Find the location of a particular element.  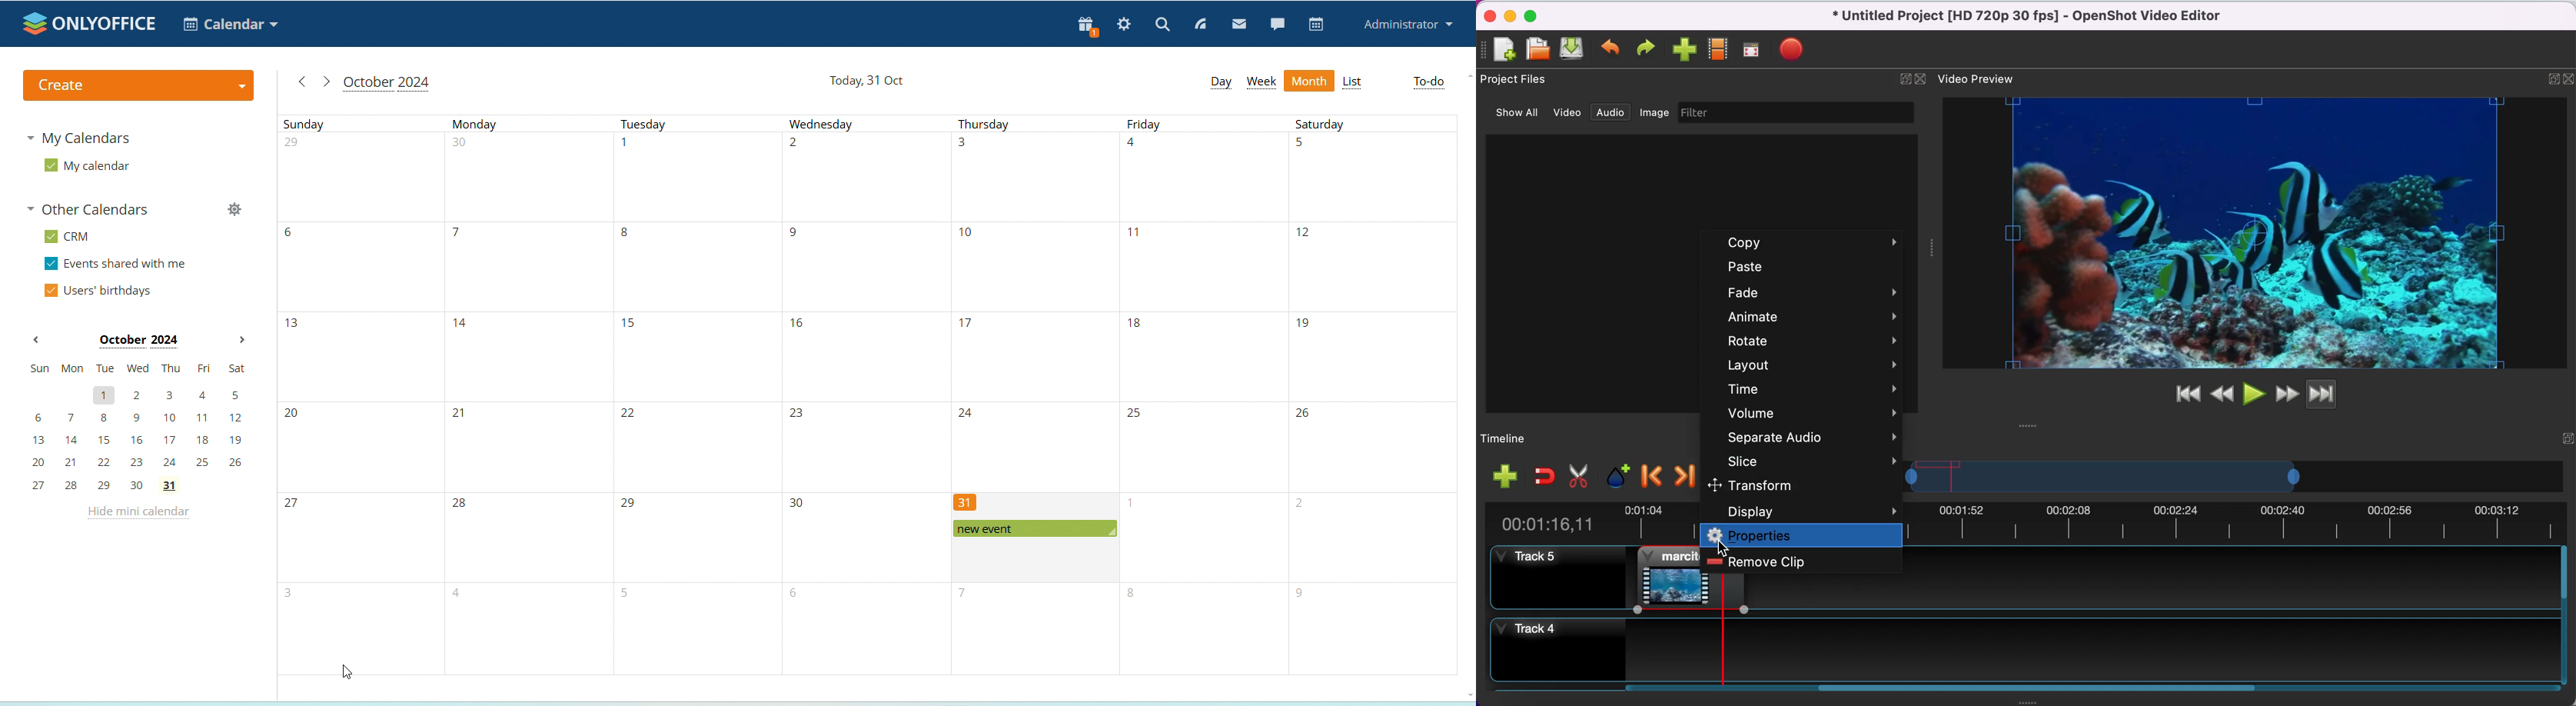

close is located at coordinates (1921, 80).